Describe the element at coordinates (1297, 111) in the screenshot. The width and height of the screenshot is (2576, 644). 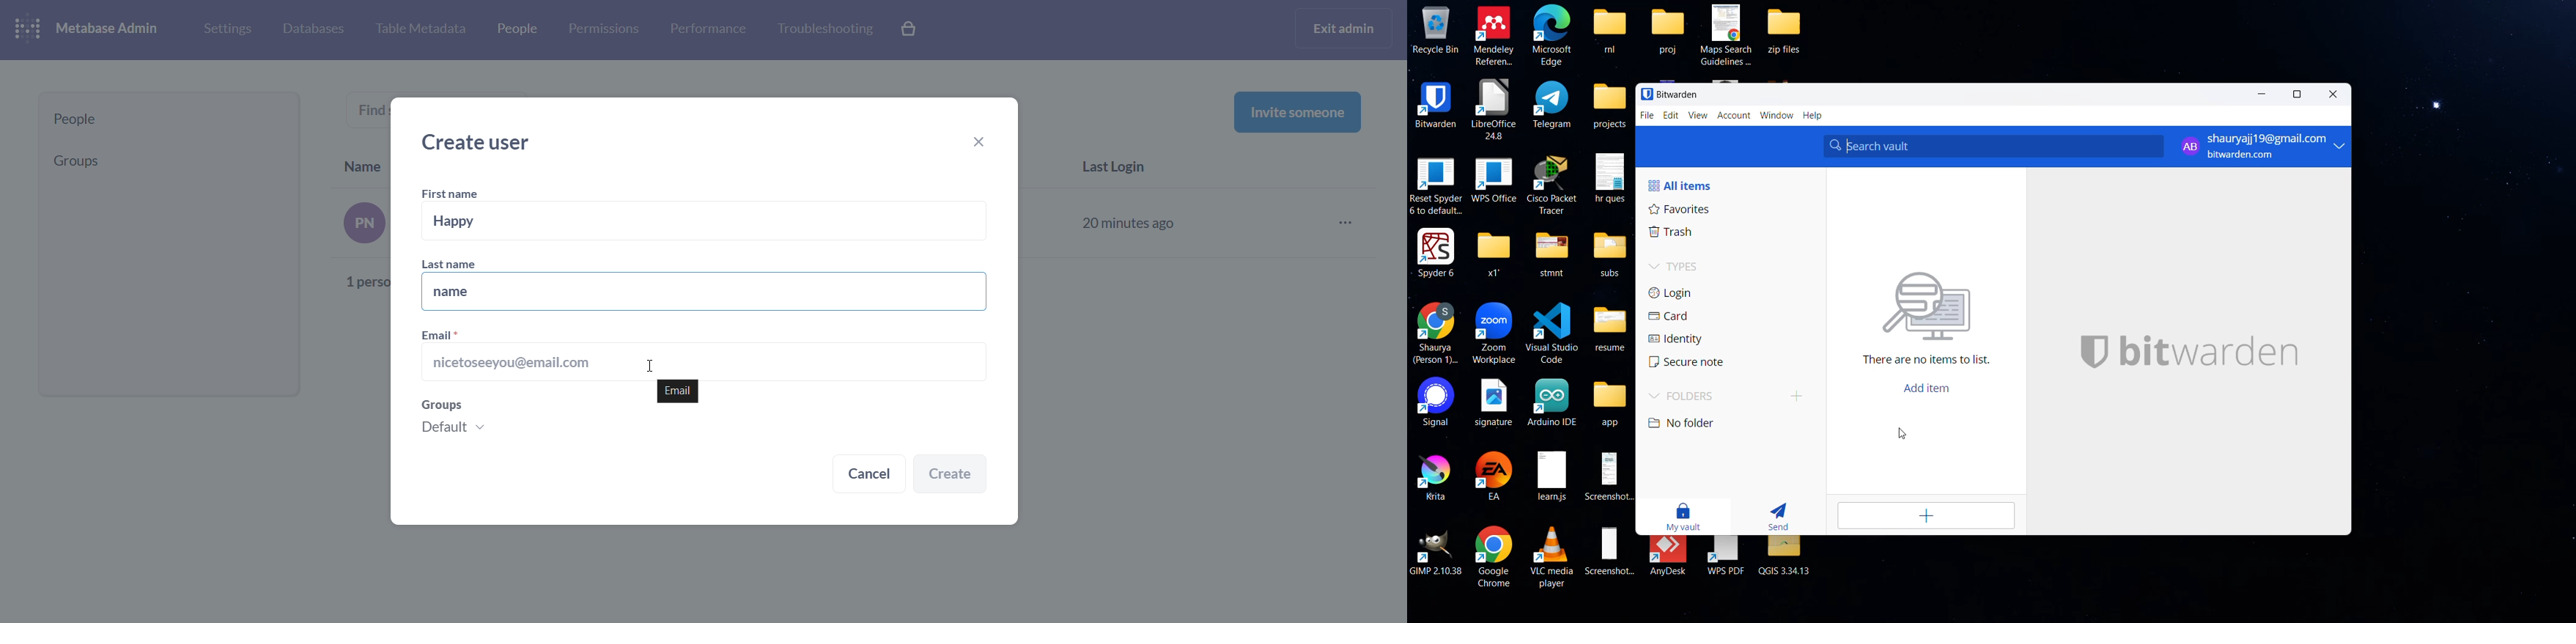
I see `invite someone` at that location.